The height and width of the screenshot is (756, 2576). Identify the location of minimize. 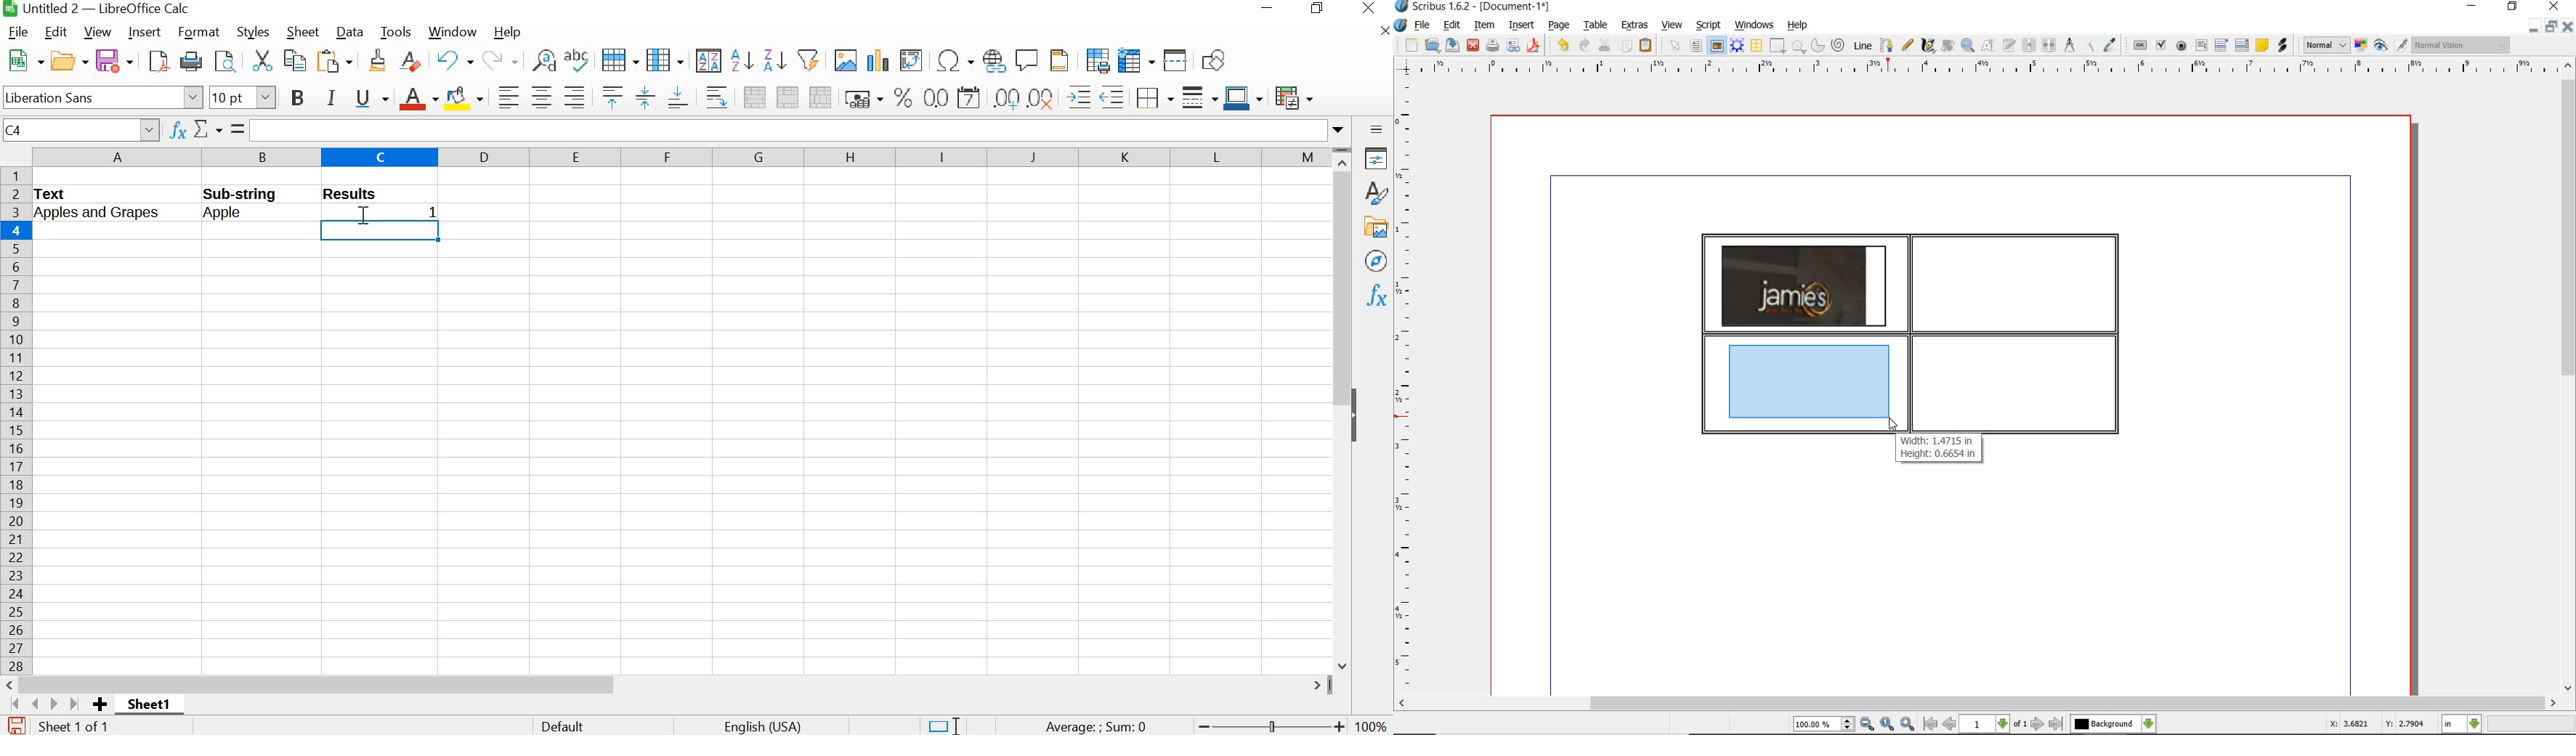
(2533, 27).